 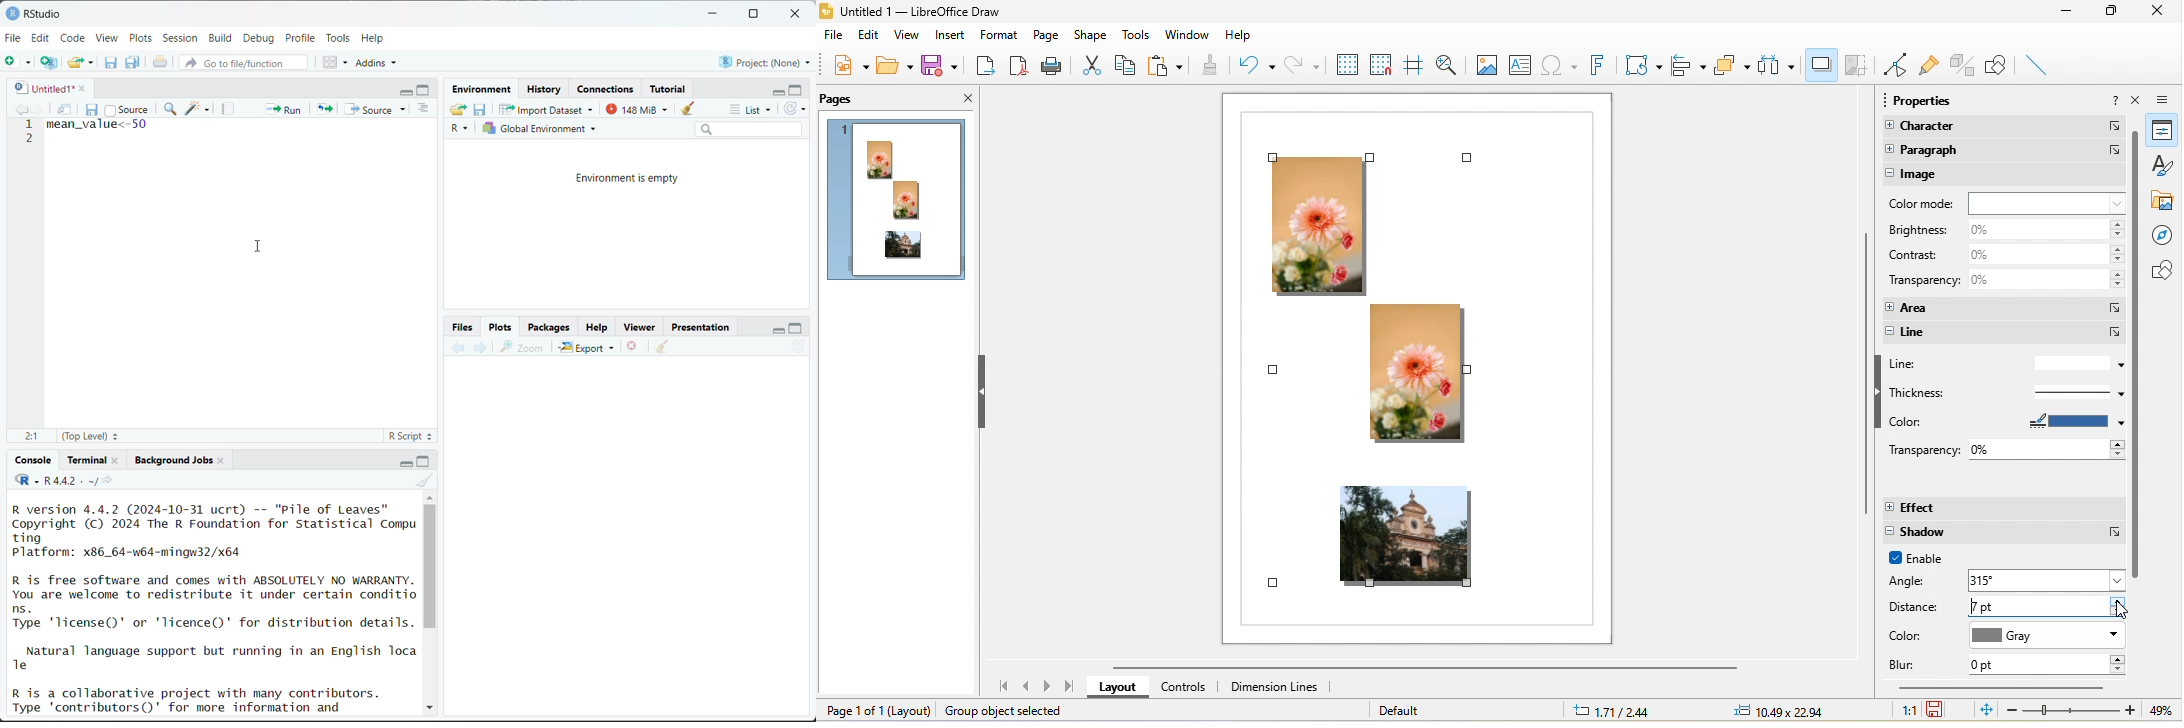 What do you see at coordinates (545, 89) in the screenshot?
I see `History` at bounding box center [545, 89].